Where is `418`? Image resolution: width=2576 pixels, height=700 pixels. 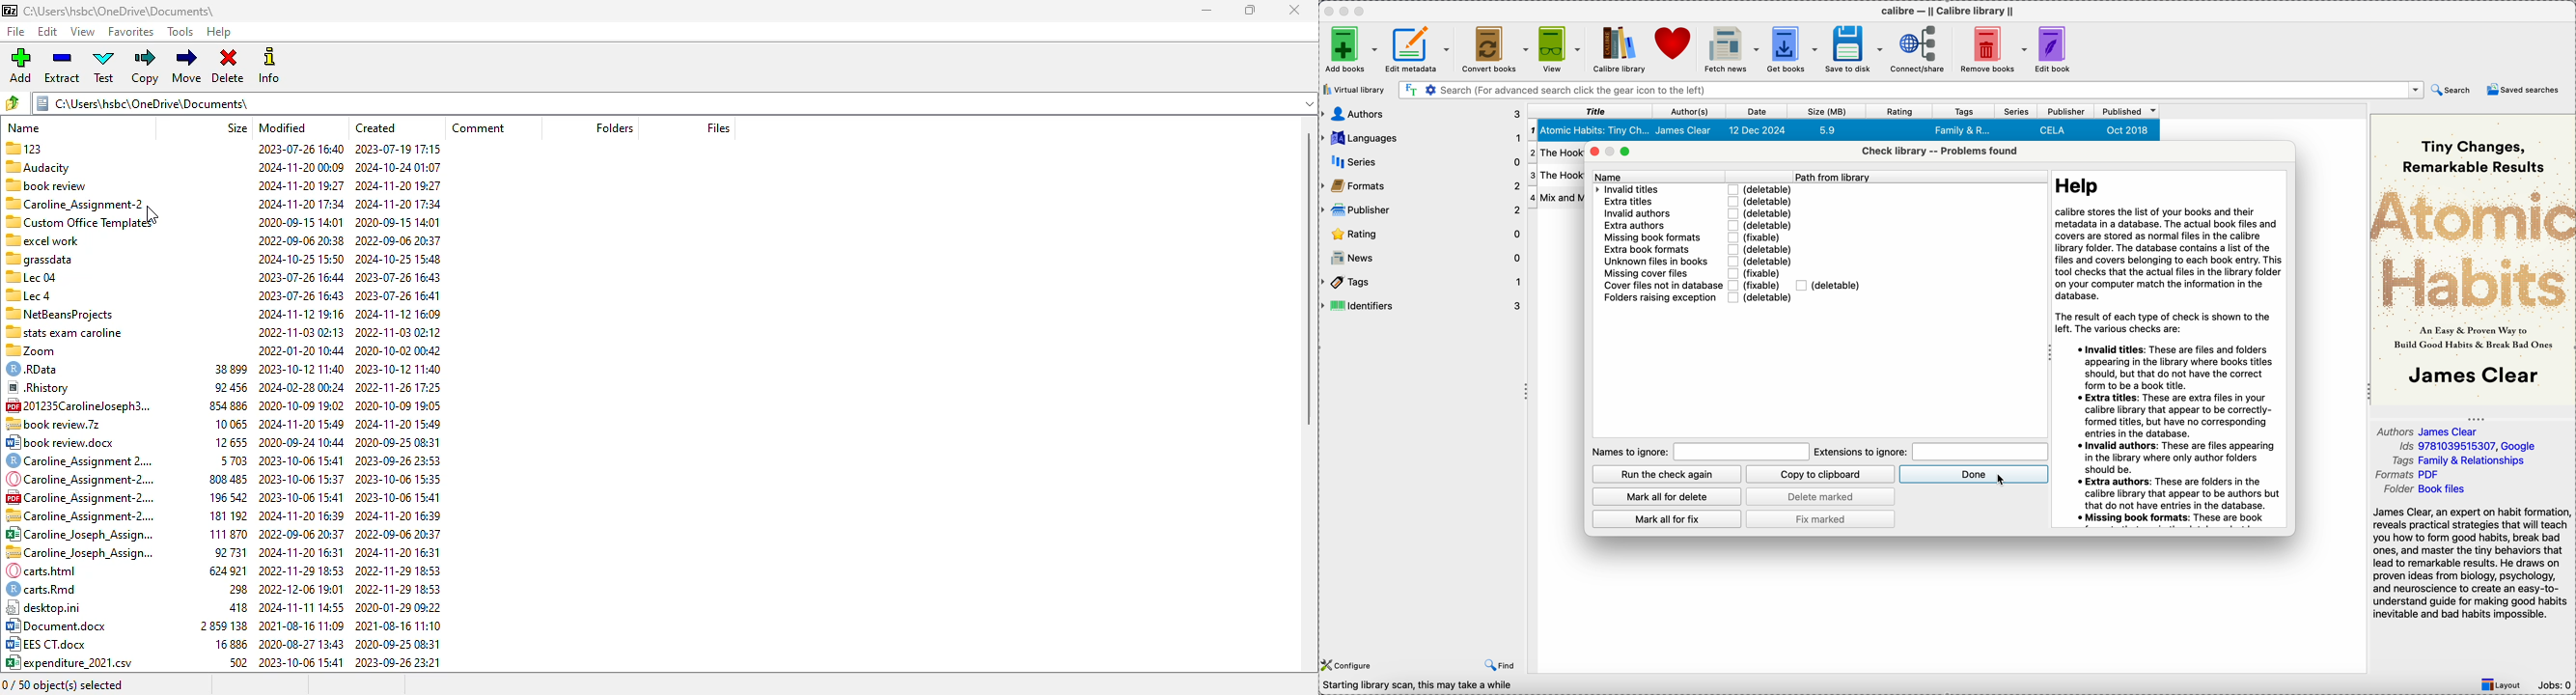 418 is located at coordinates (234, 607).